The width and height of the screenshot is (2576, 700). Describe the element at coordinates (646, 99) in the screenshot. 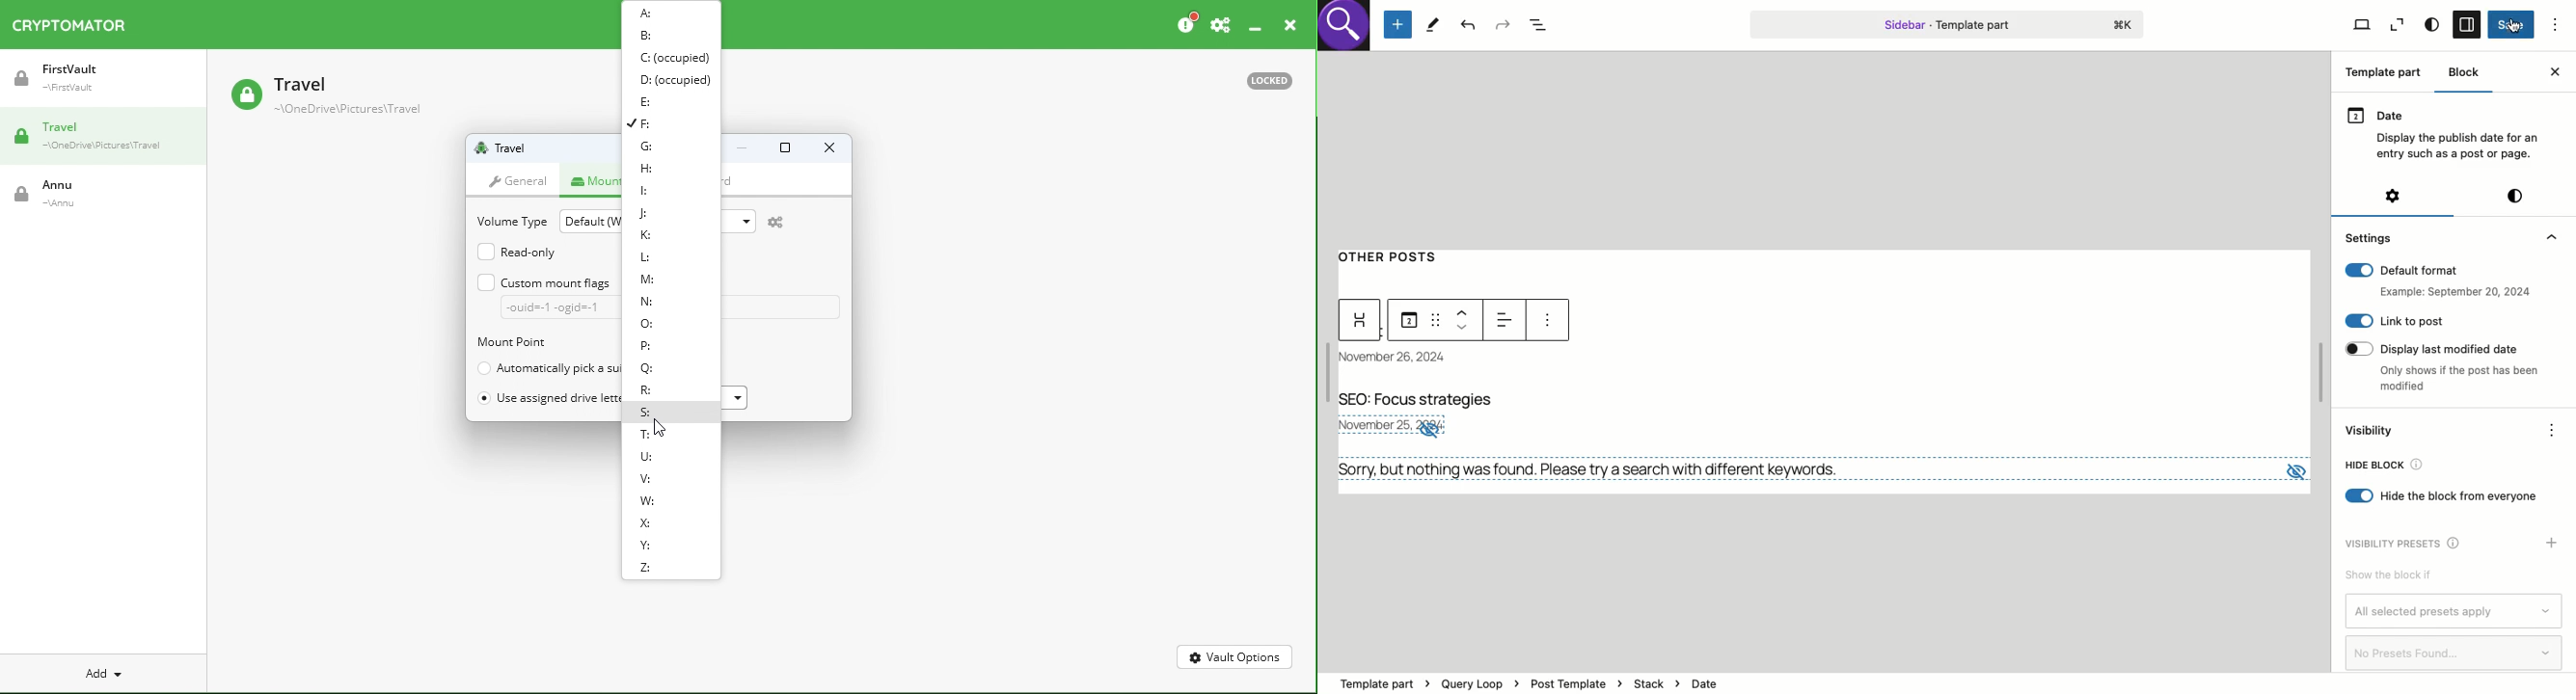

I see `E:` at that location.